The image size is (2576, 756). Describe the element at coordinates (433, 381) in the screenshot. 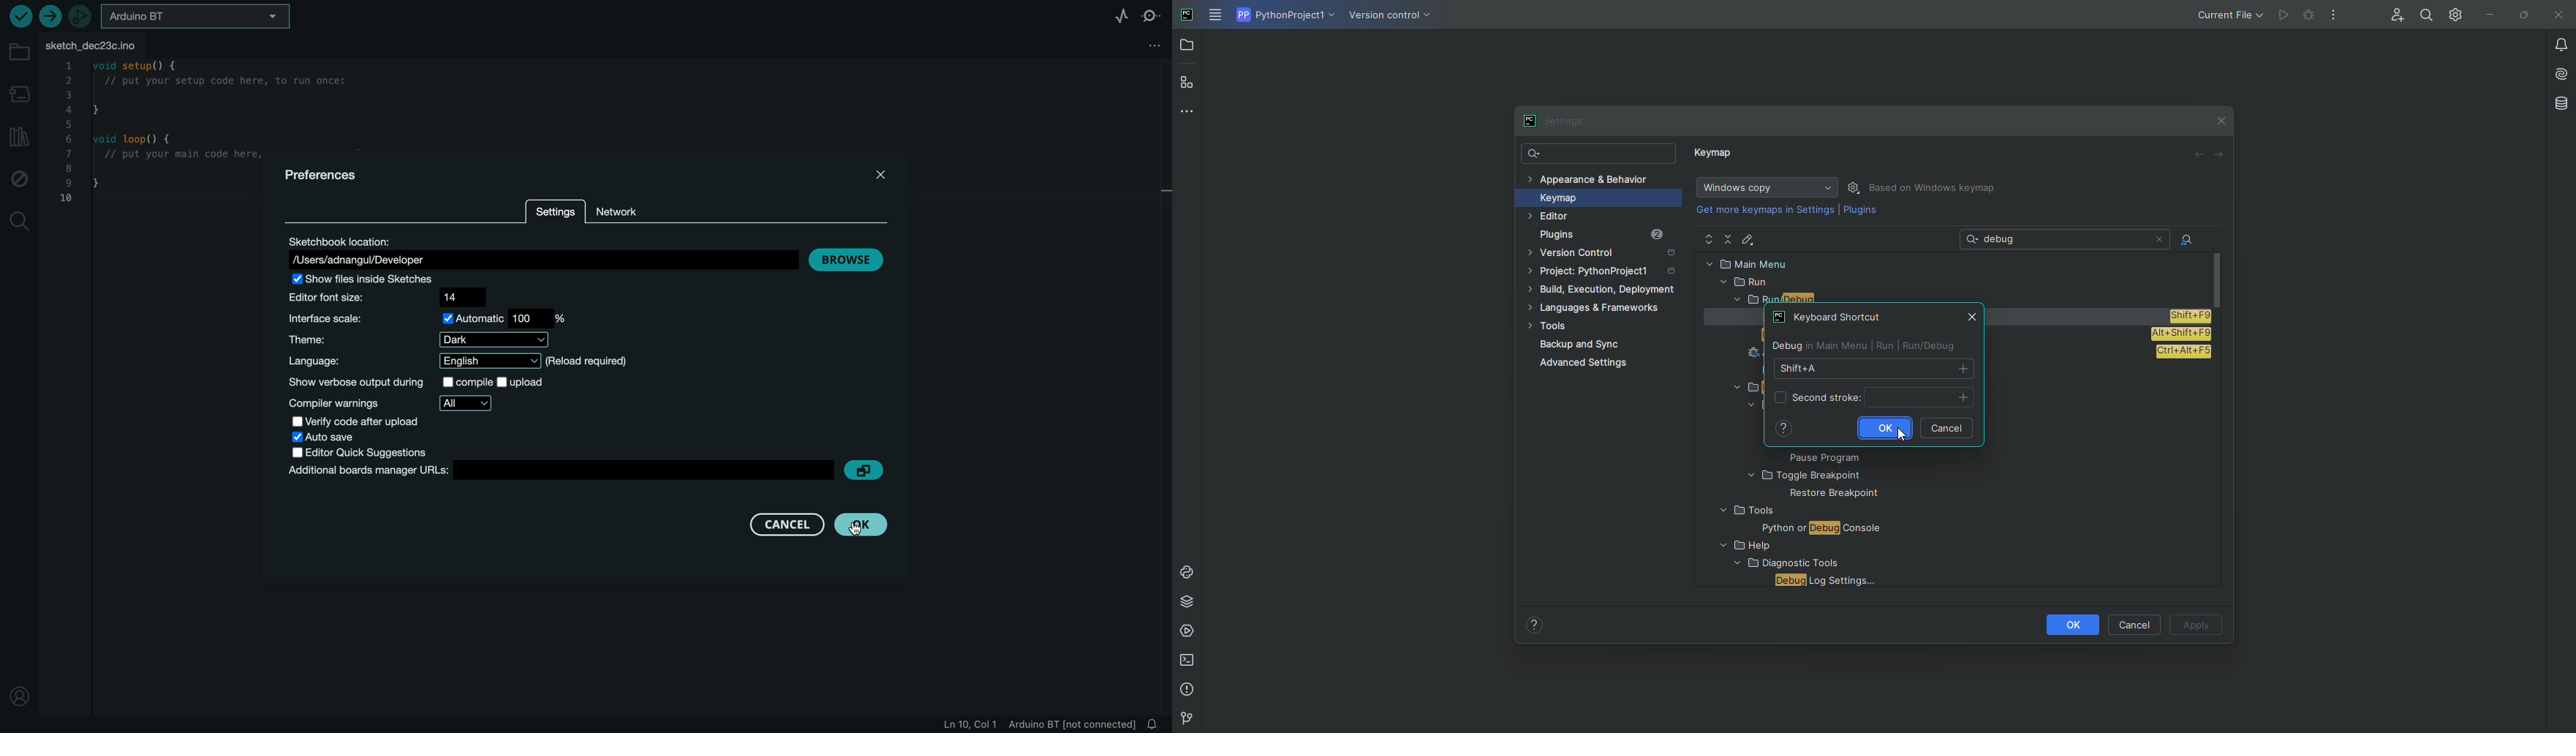

I see `show output` at that location.